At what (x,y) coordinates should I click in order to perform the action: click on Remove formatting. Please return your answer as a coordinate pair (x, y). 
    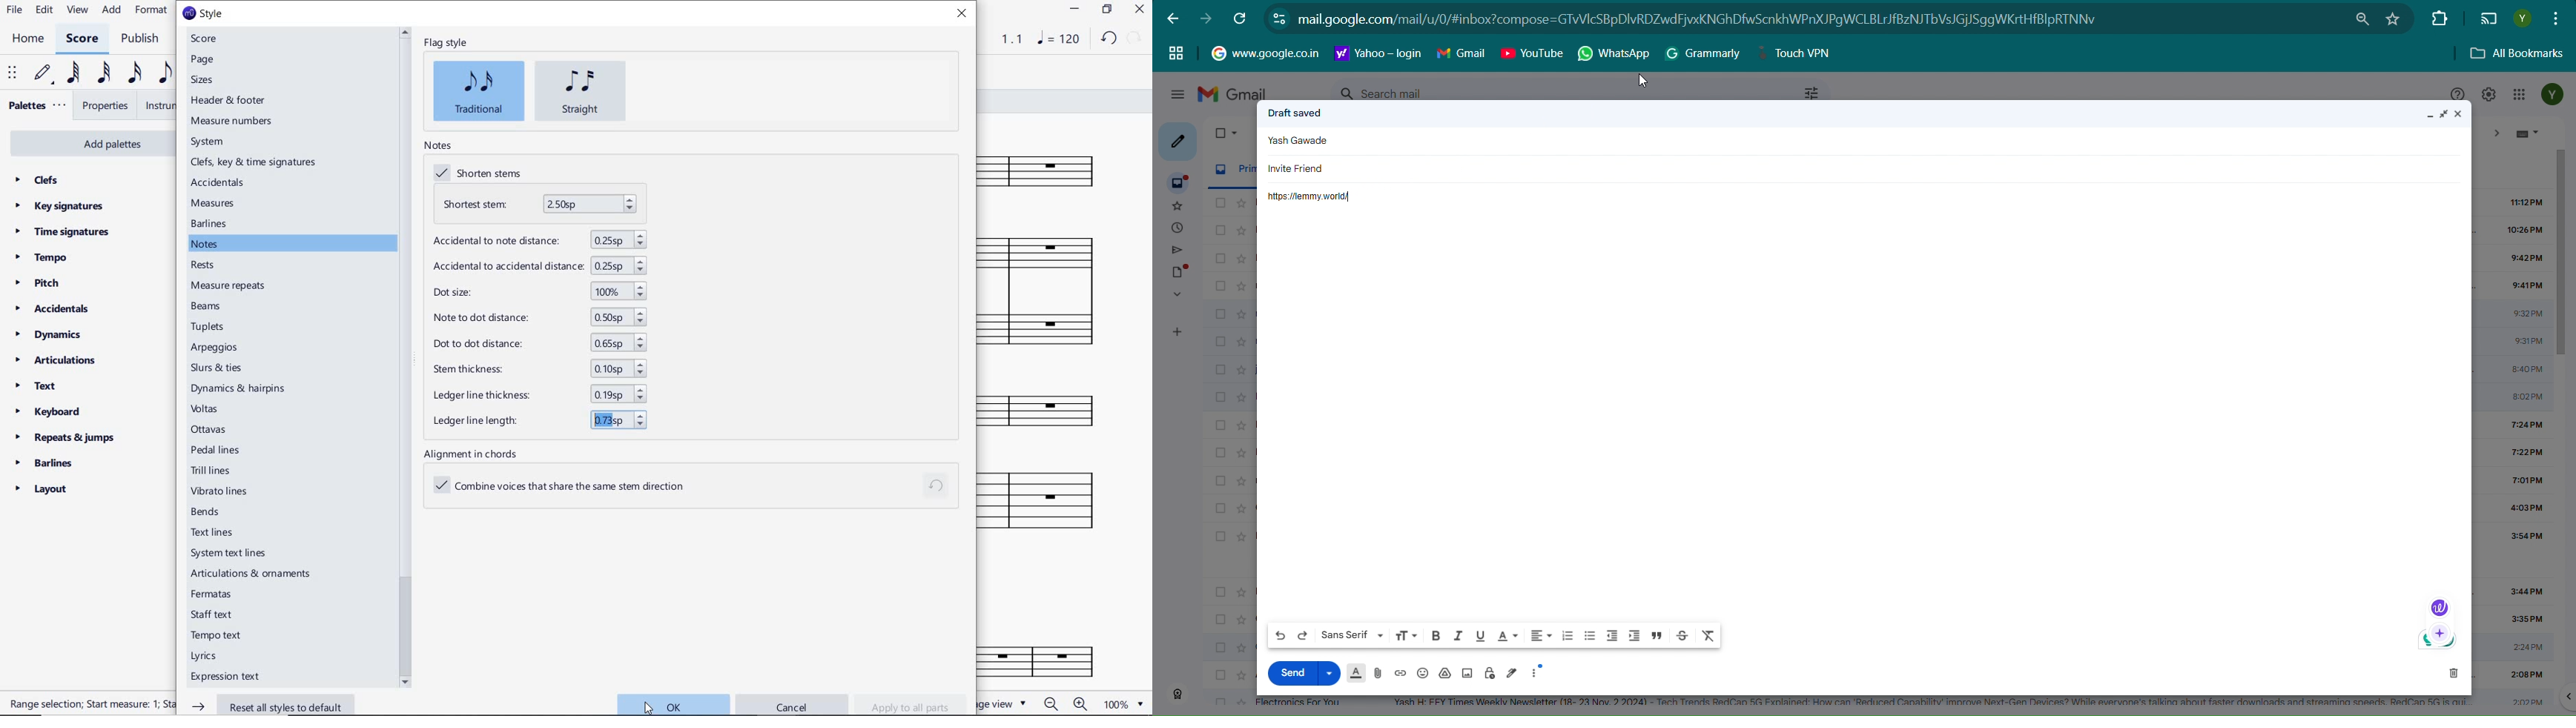
    Looking at the image, I should click on (1709, 635).